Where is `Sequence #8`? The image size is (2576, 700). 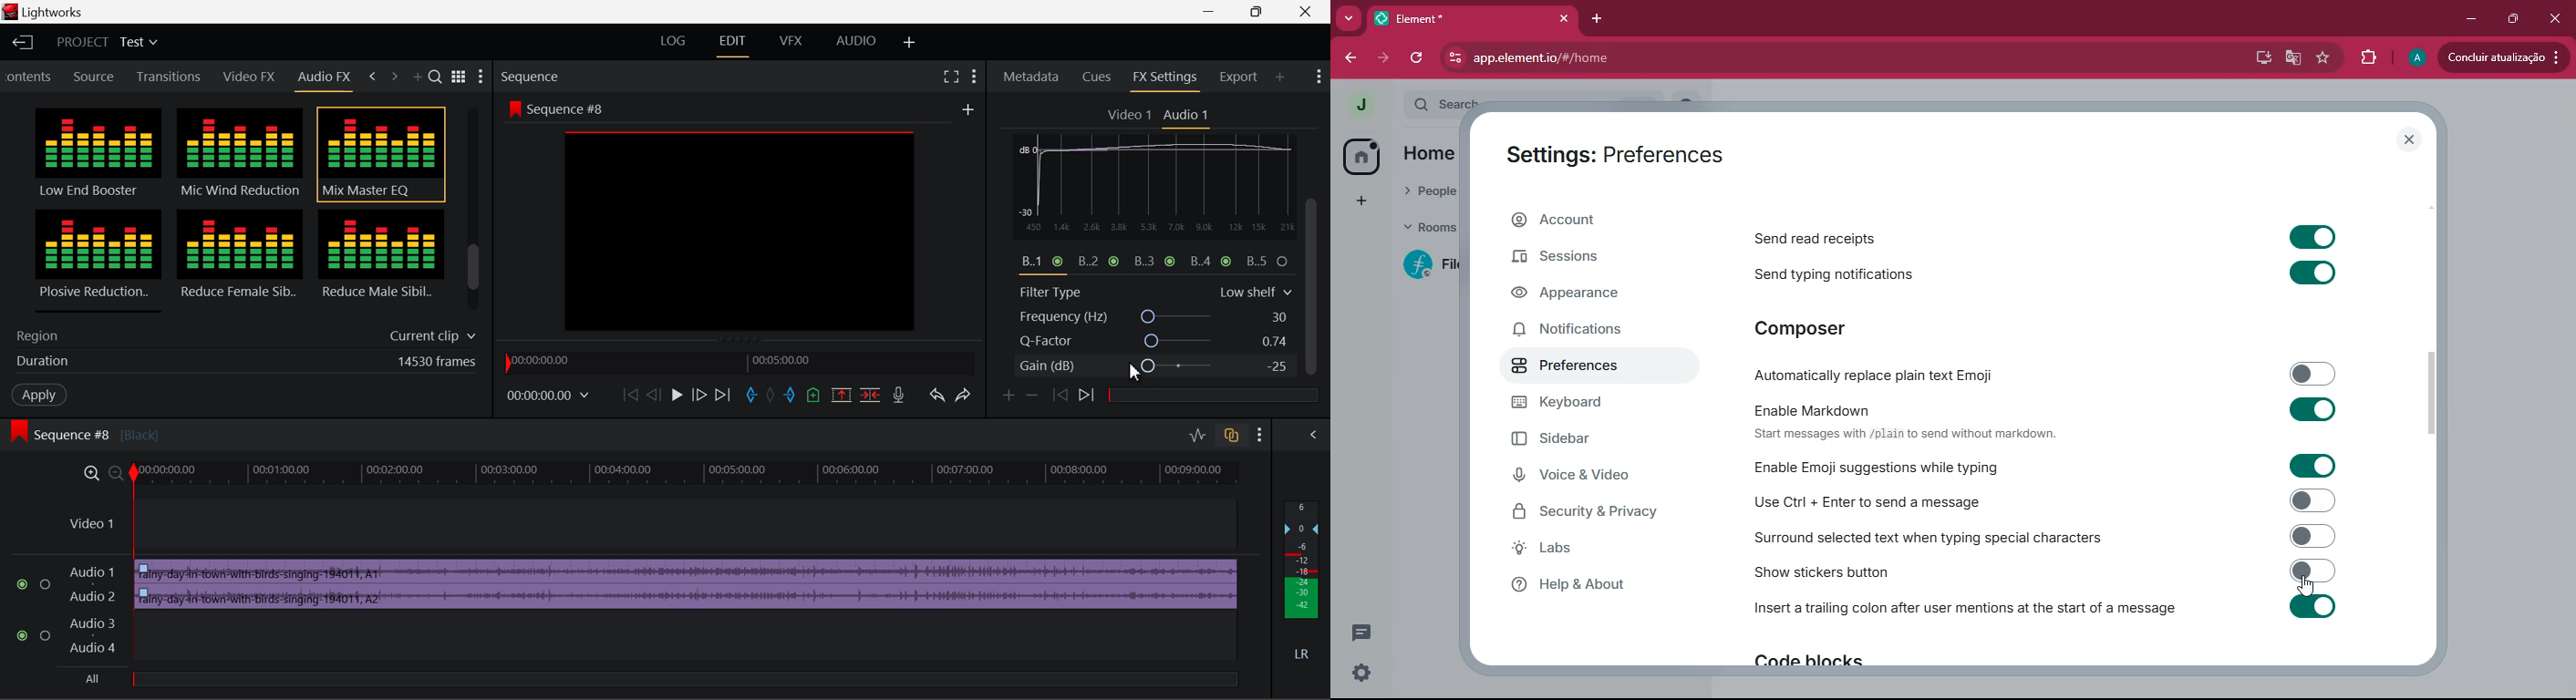 Sequence #8 is located at coordinates (107, 428).